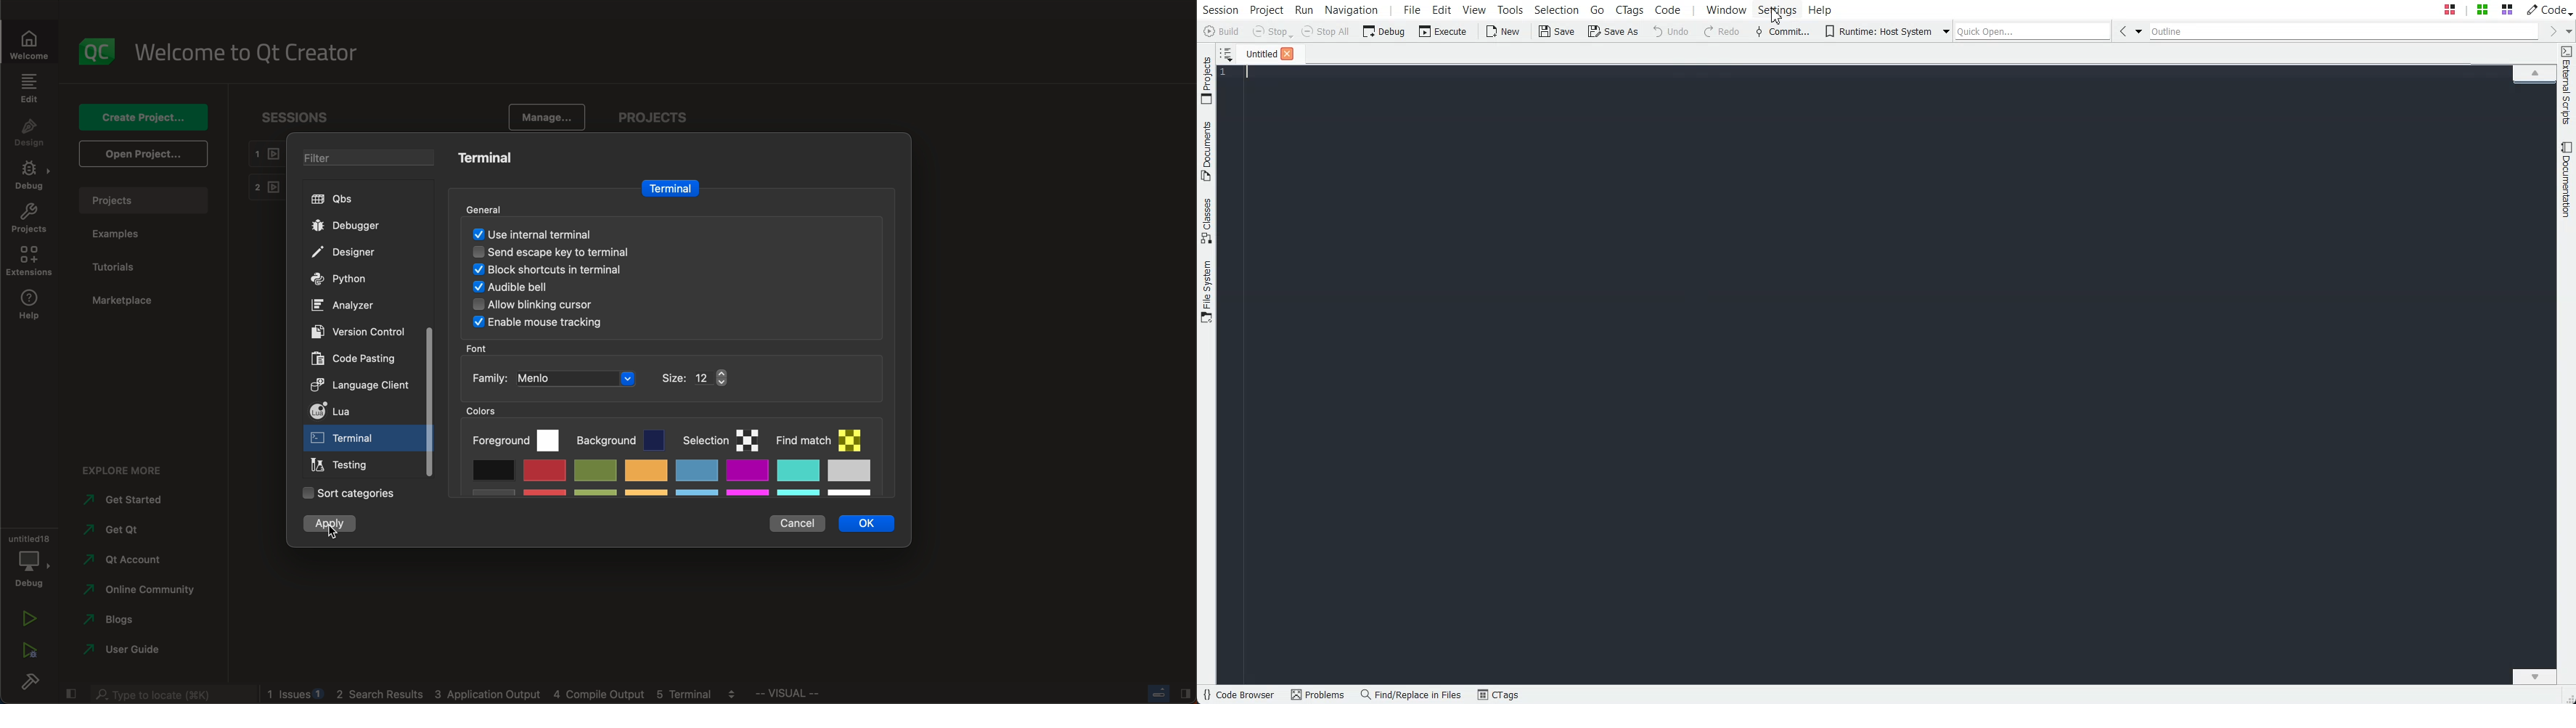 Image resolution: width=2576 pixels, height=728 pixels. What do you see at coordinates (364, 330) in the screenshot?
I see `version` at bounding box center [364, 330].